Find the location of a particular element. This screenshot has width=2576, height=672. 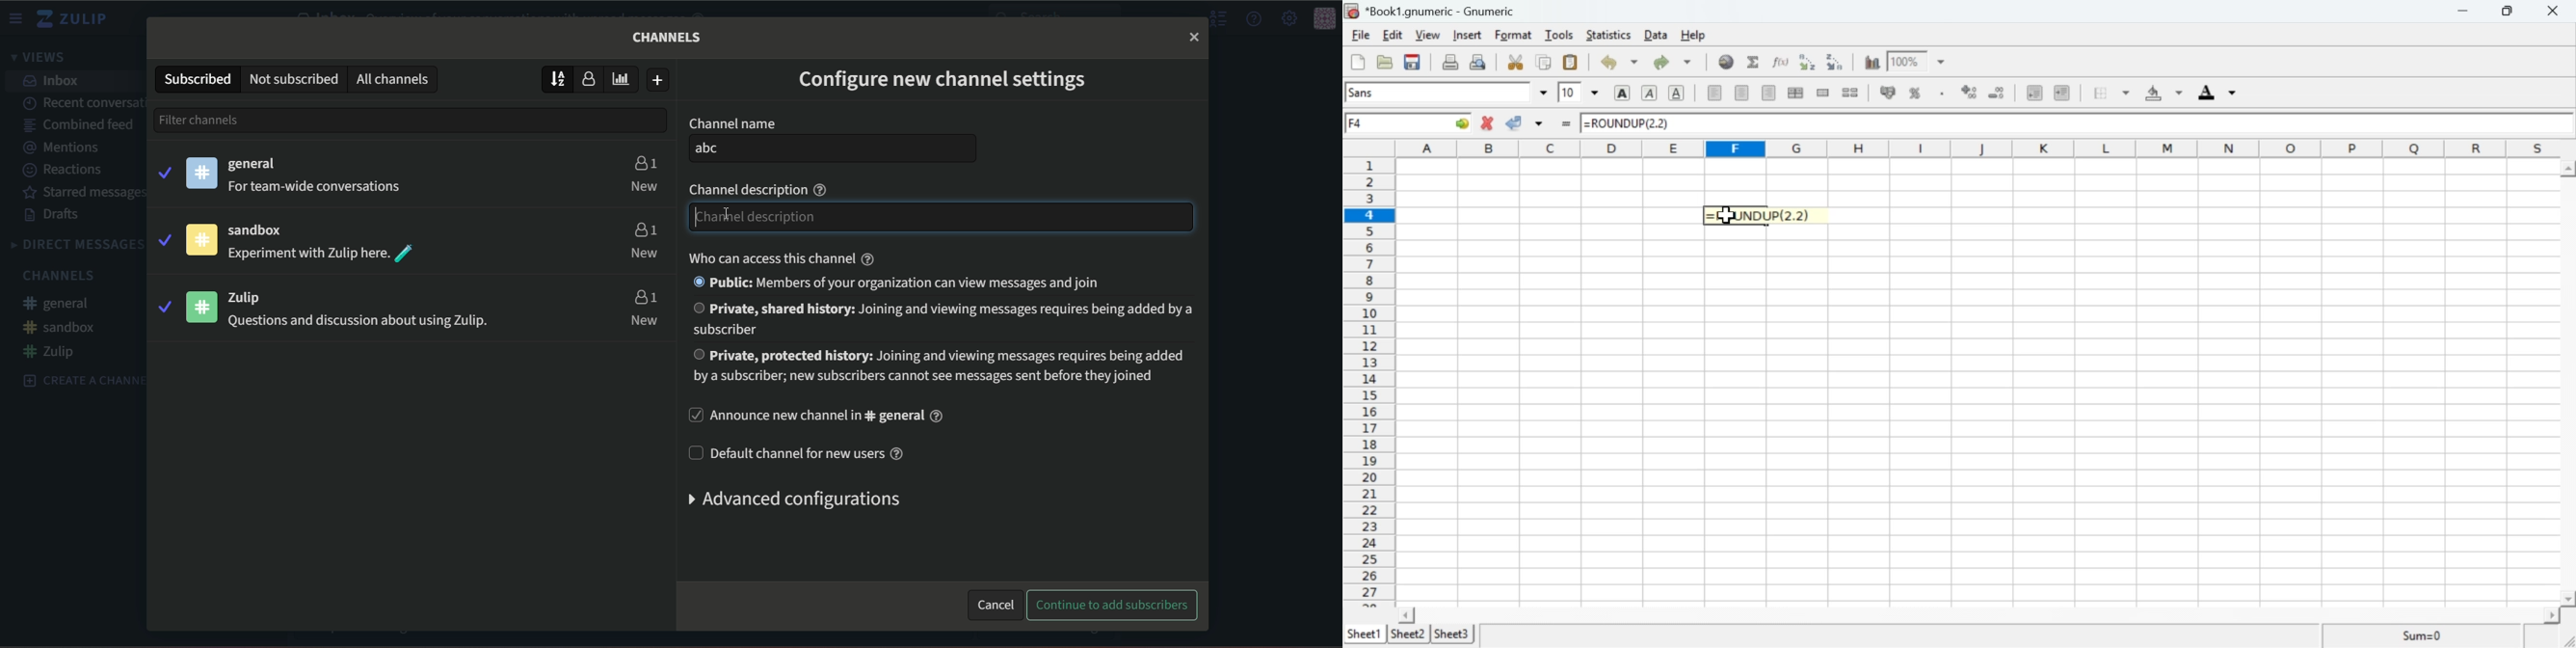

Split cells is located at coordinates (1852, 94).